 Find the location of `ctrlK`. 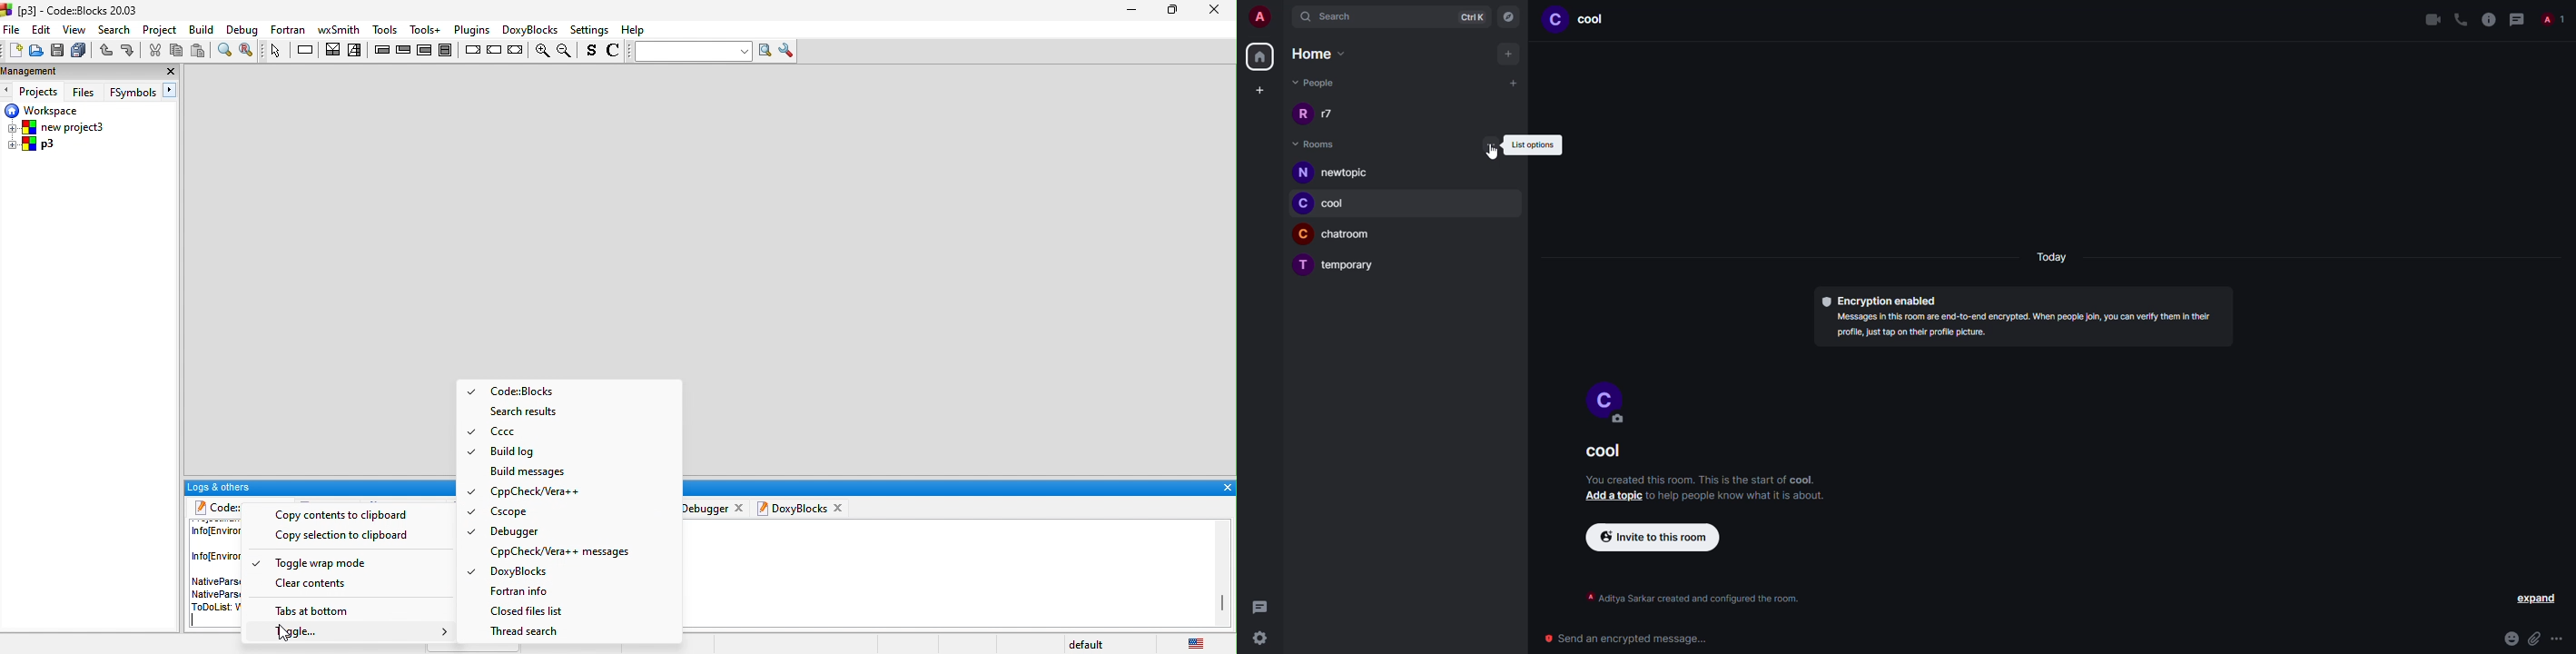

ctrlK is located at coordinates (1468, 17).